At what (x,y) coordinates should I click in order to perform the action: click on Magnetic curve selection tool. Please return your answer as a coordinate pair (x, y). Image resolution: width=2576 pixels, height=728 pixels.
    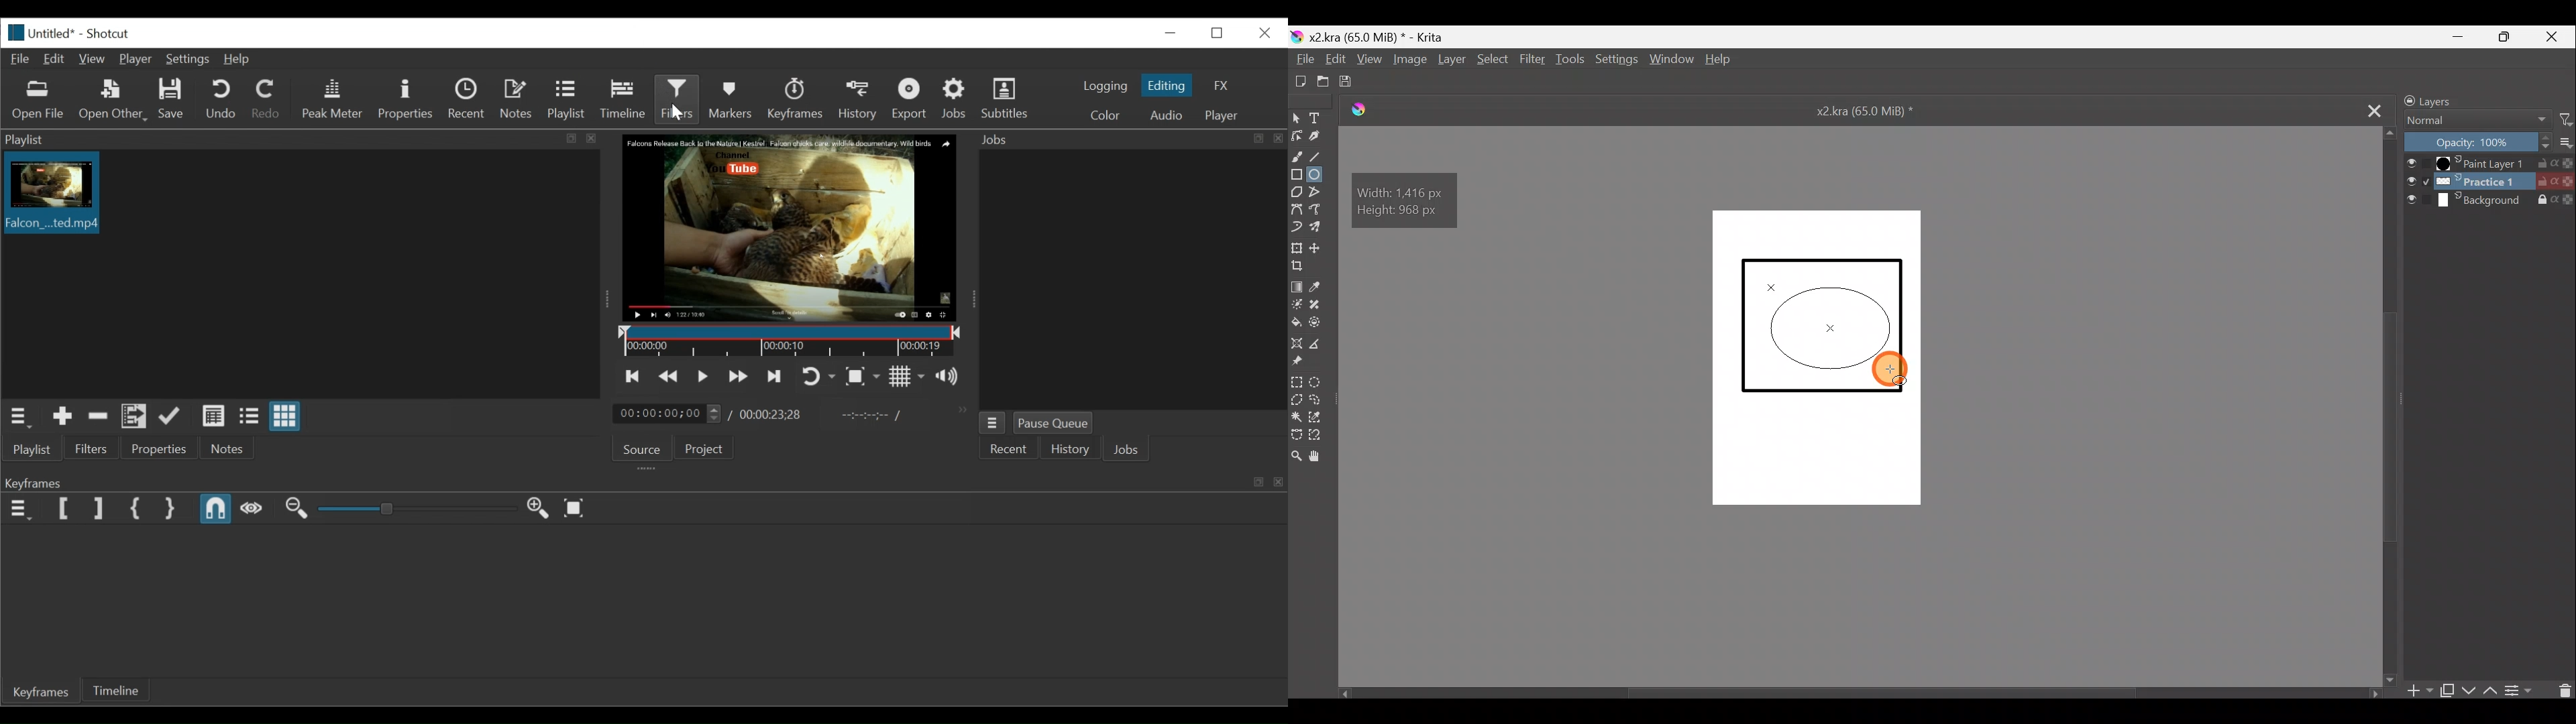
    Looking at the image, I should click on (1321, 436).